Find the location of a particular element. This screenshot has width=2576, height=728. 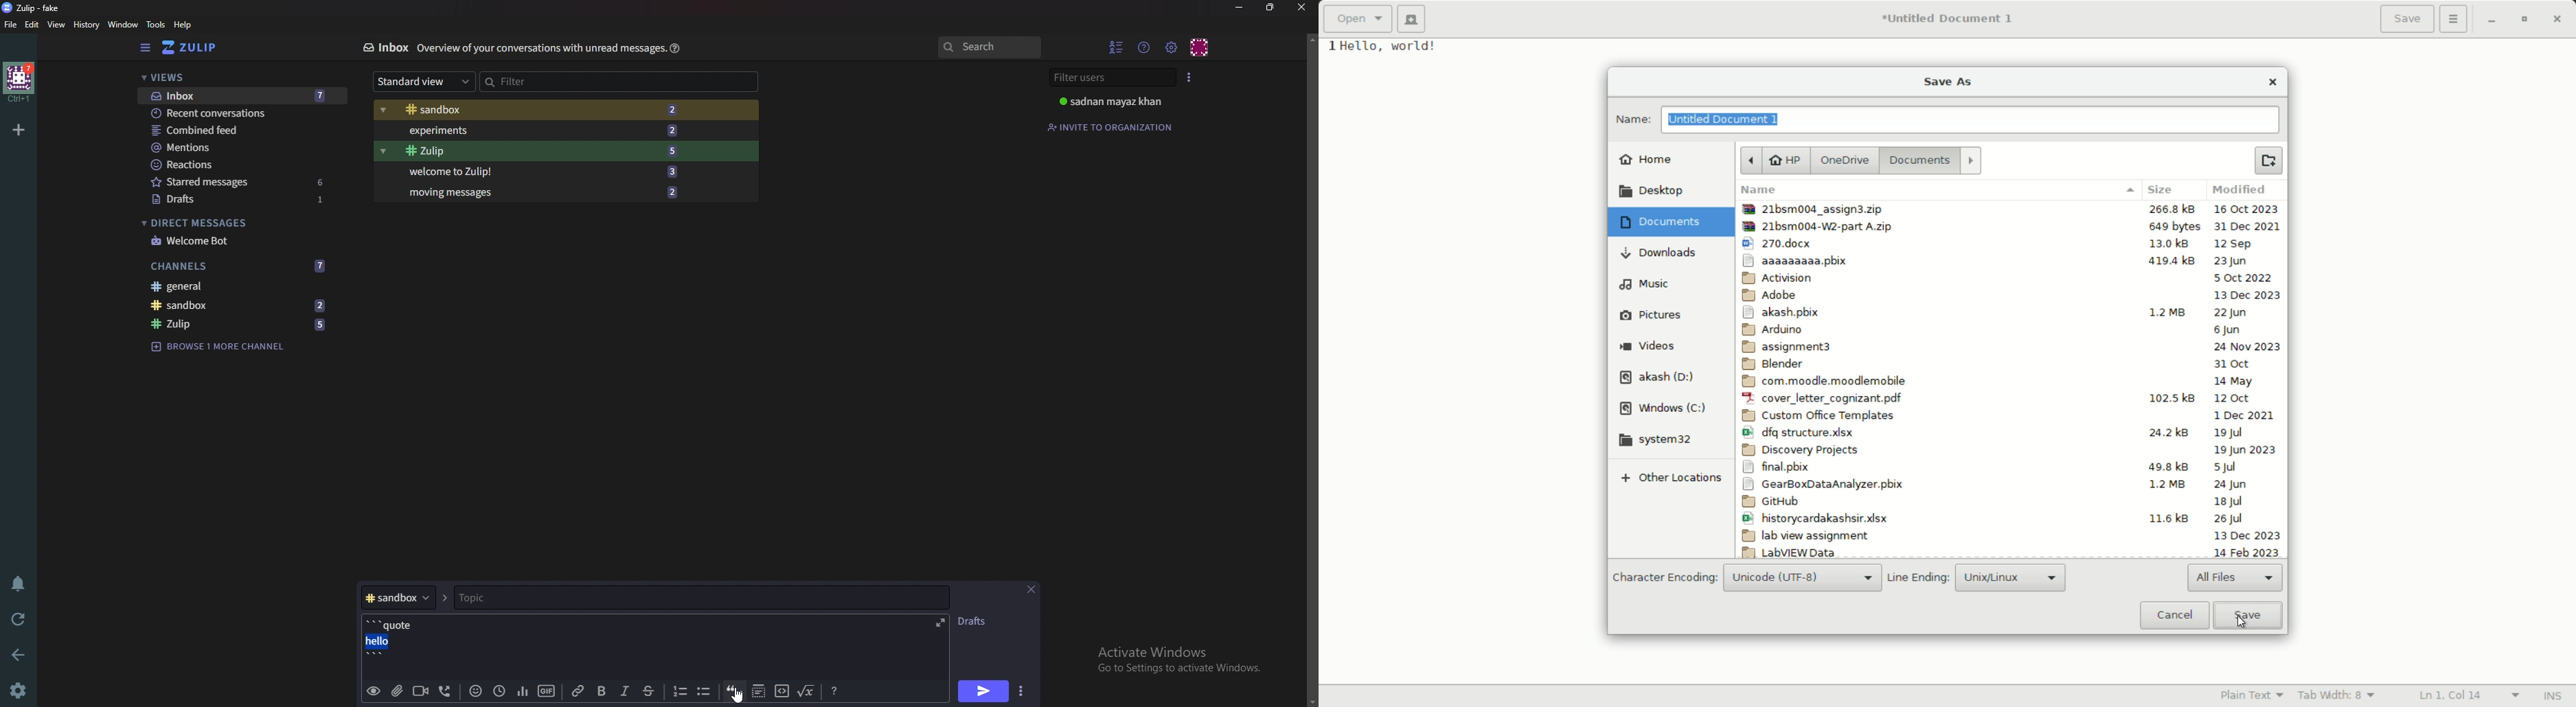

Filter users is located at coordinates (1108, 77).